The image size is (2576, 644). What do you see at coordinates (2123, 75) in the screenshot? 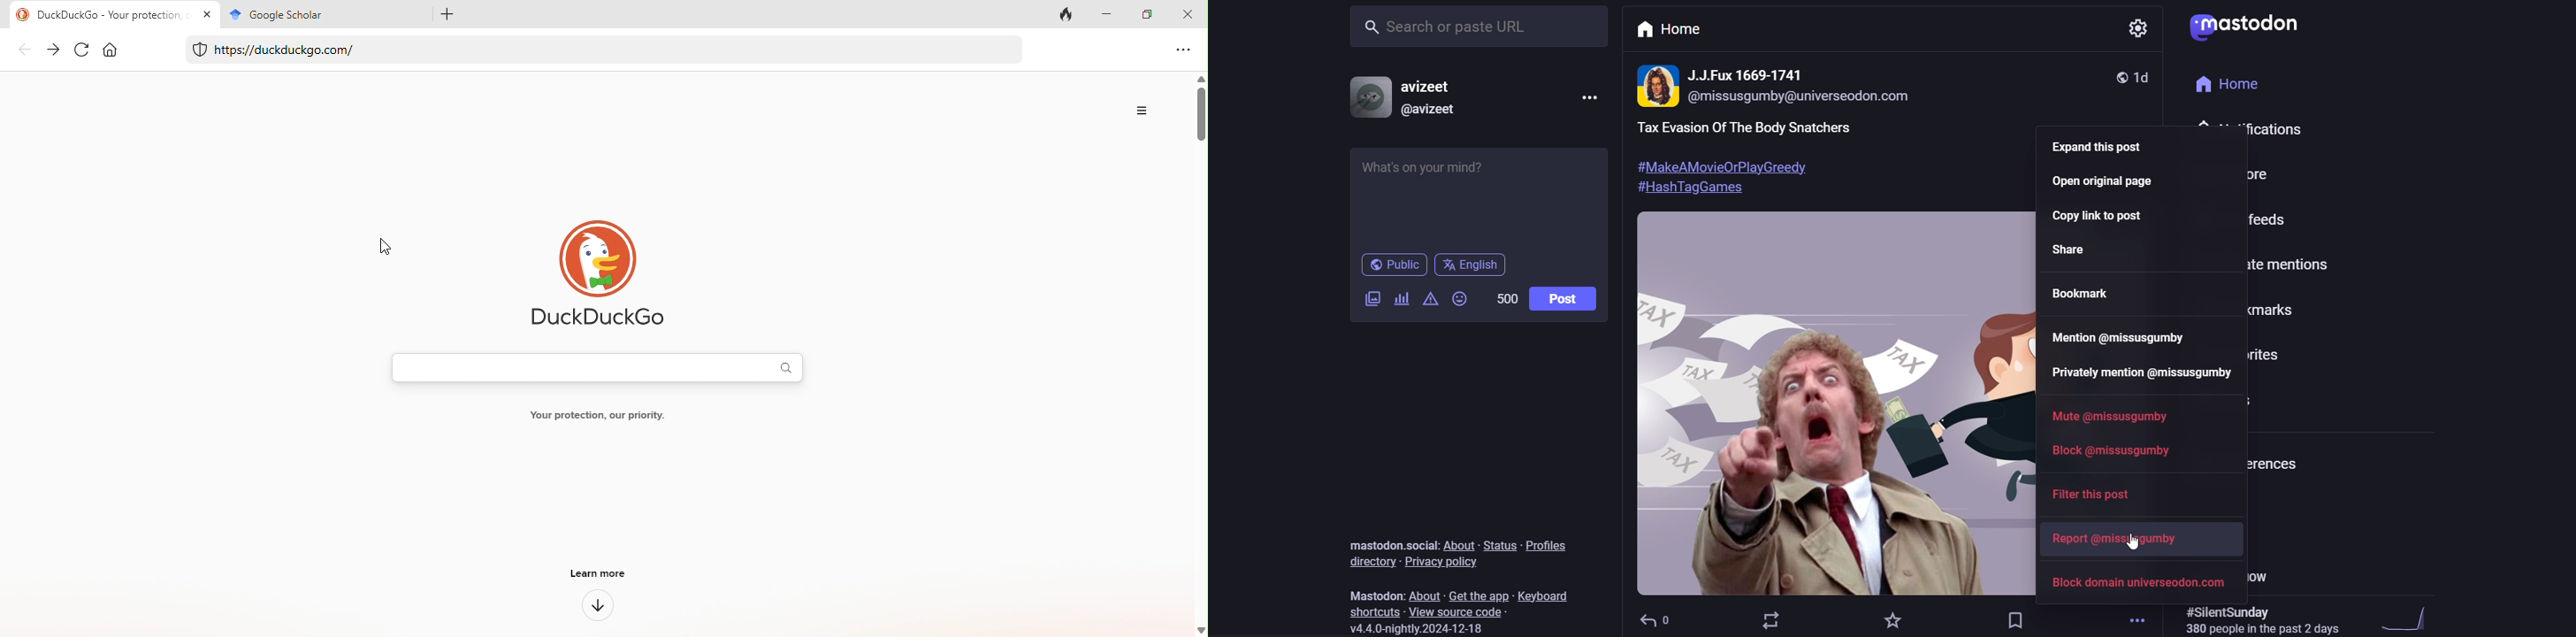
I see `public` at bounding box center [2123, 75].